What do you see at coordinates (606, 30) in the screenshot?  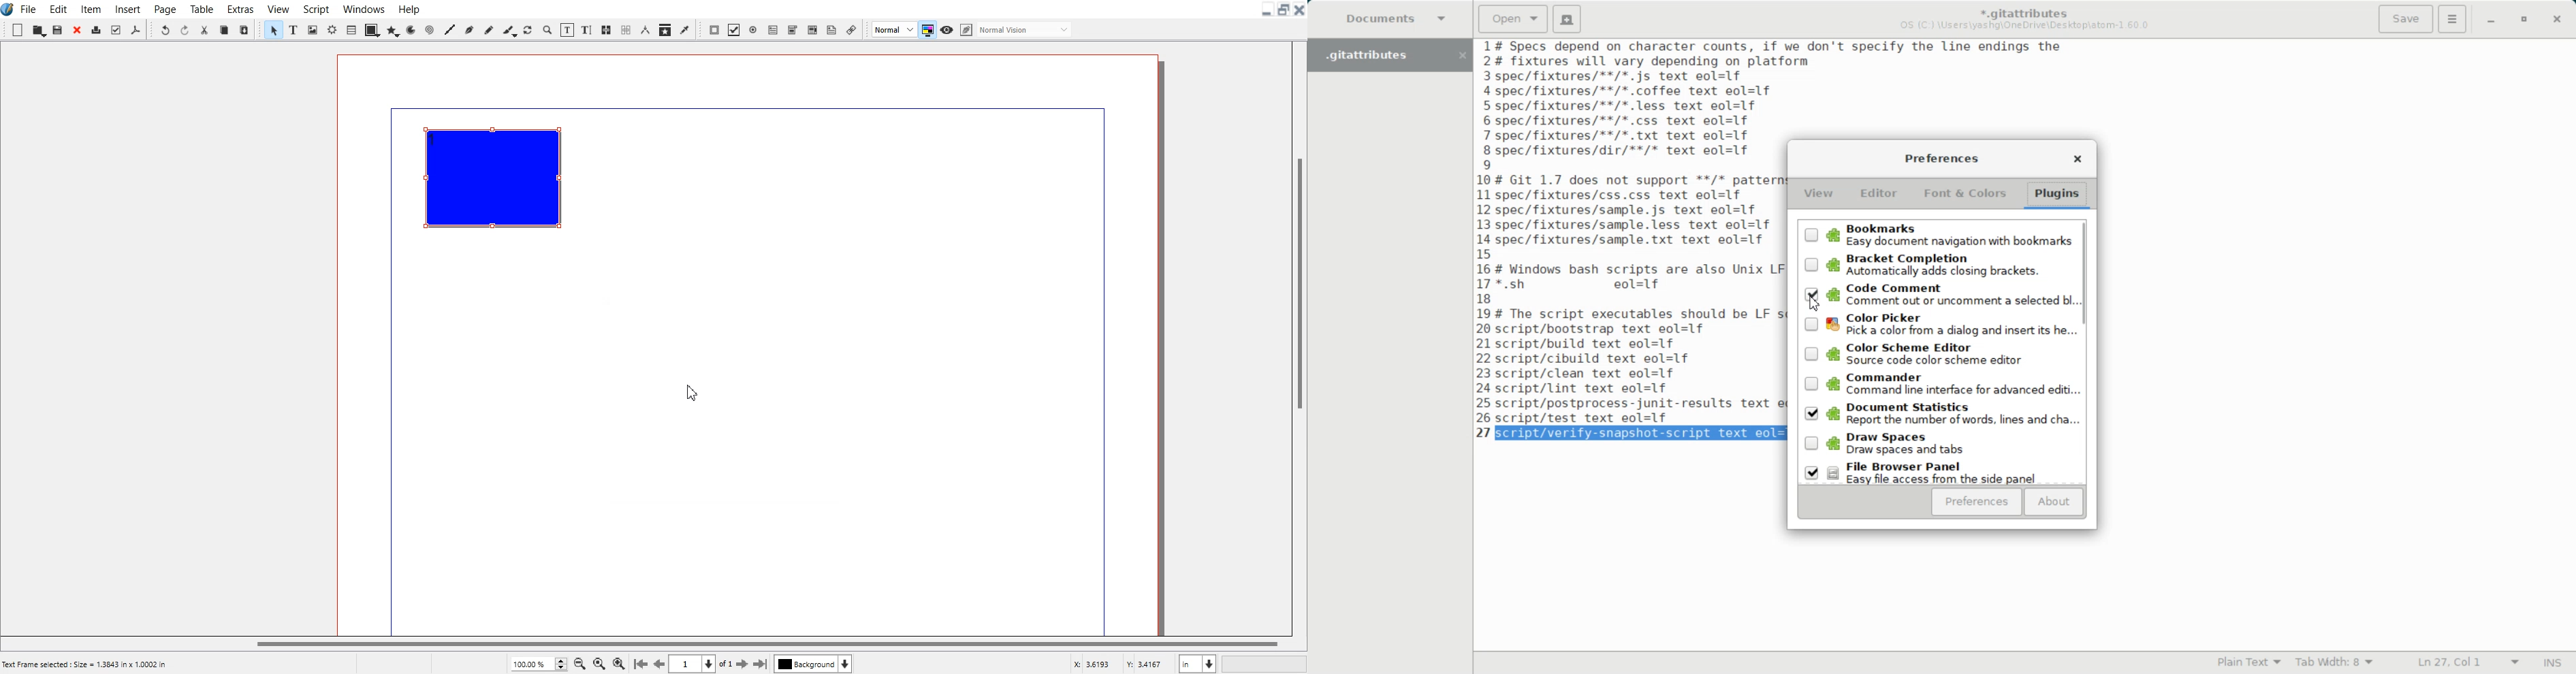 I see `Link Text Frame` at bounding box center [606, 30].